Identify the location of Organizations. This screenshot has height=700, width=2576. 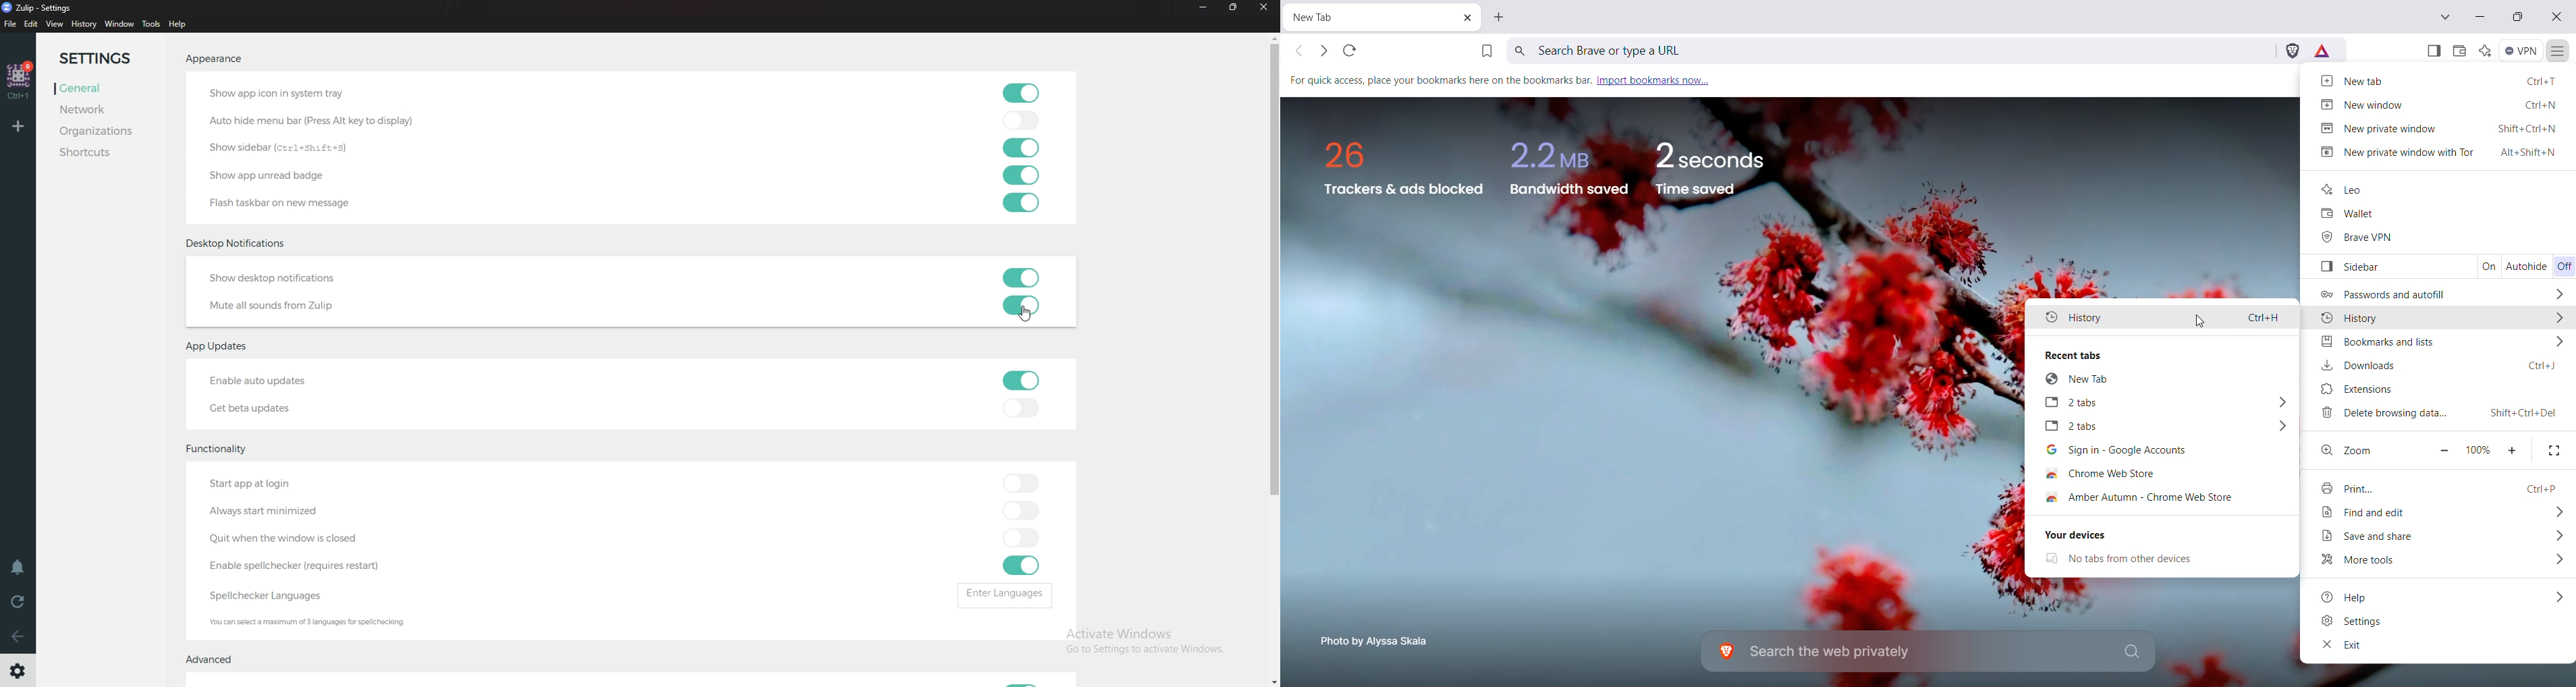
(103, 131).